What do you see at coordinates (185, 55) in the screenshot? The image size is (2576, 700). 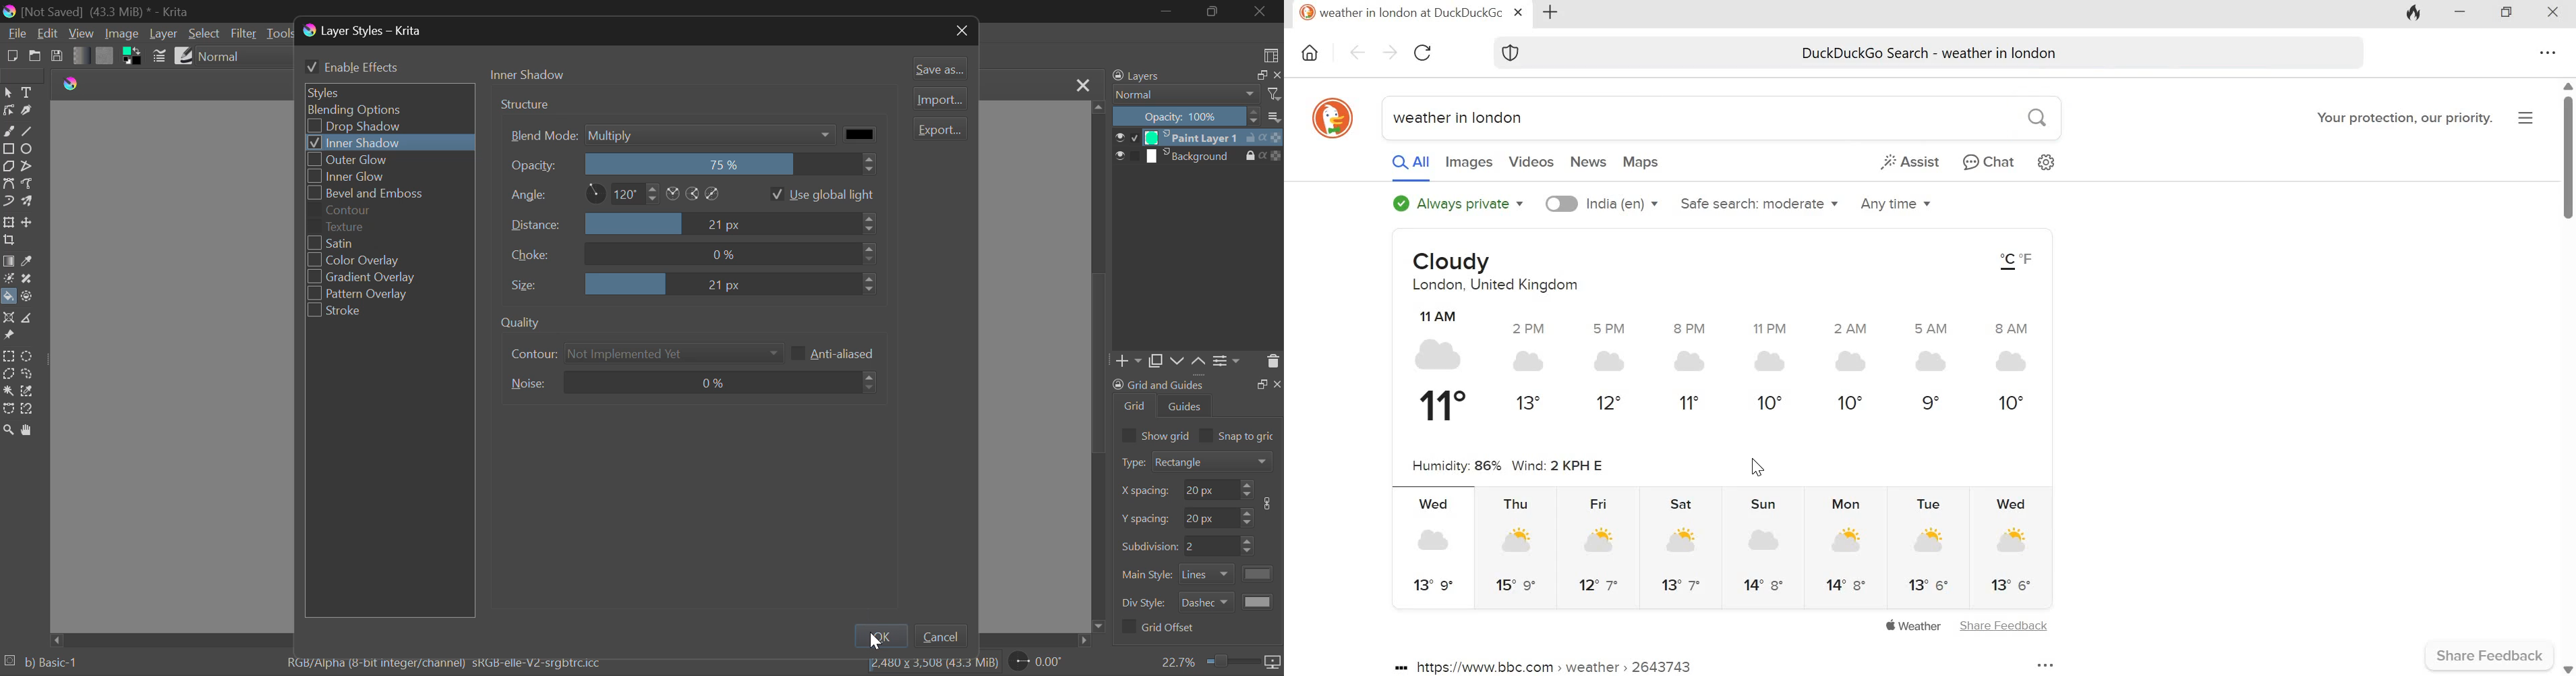 I see `Brush Presets` at bounding box center [185, 55].